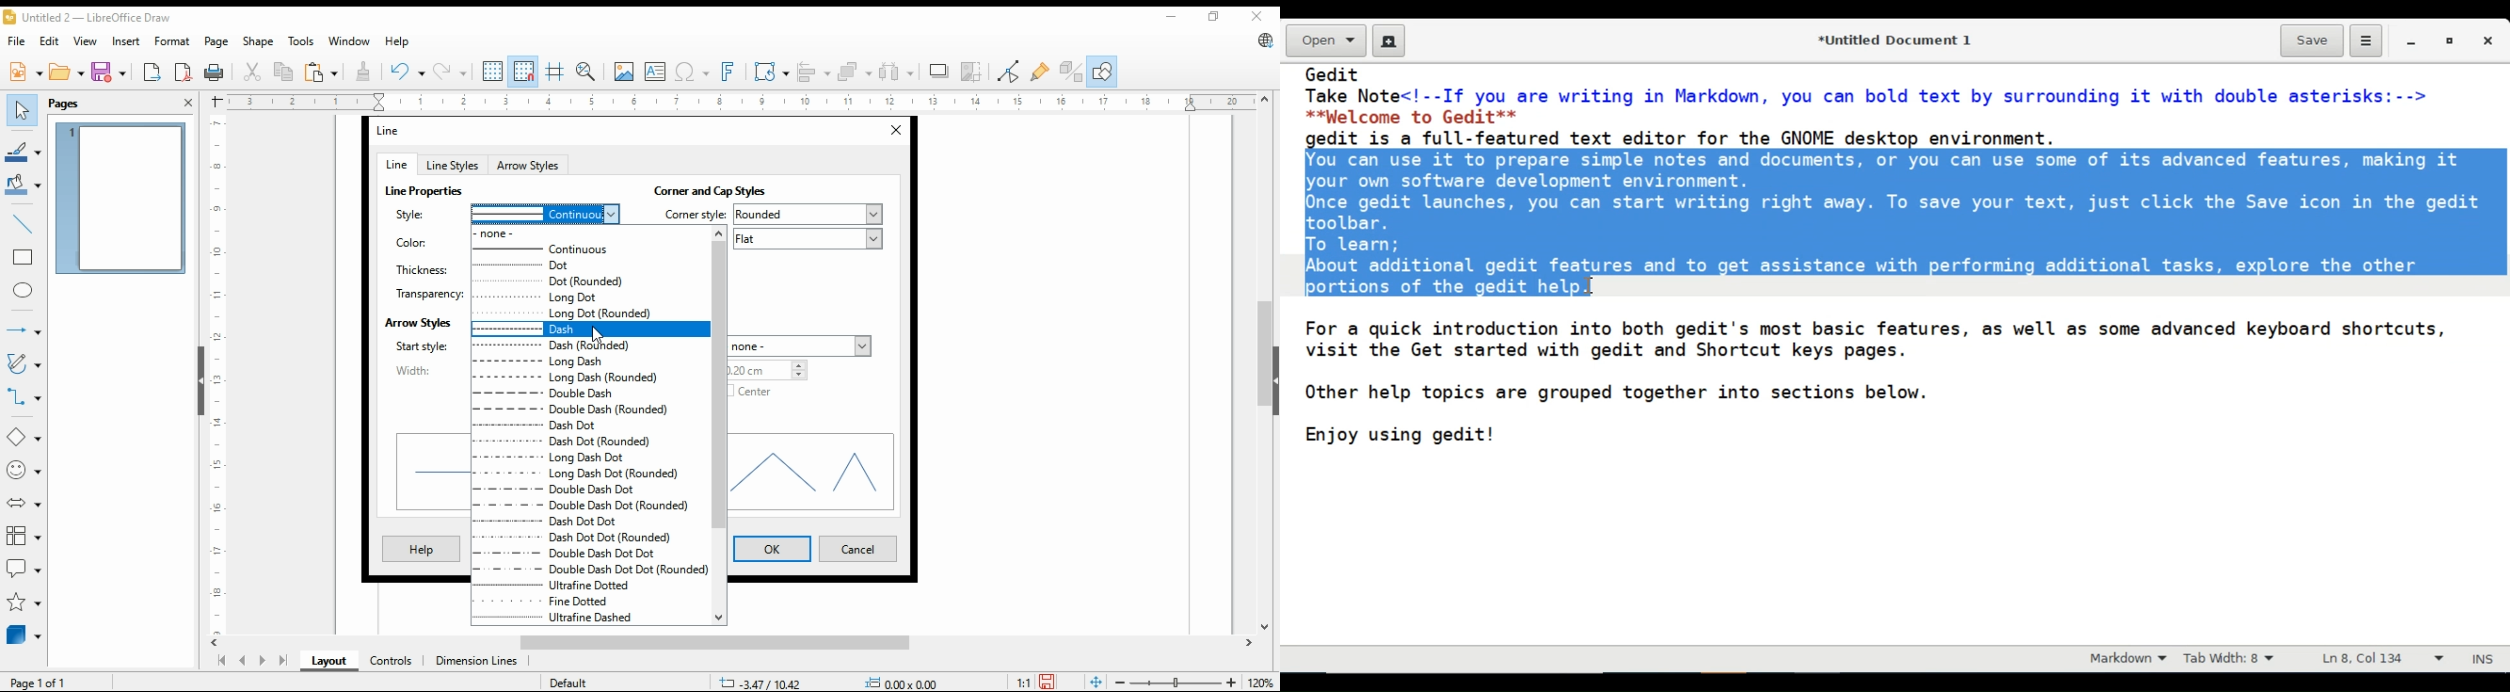  What do you see at coordinates (215, 374) in the screenshot?
I see `vertical scale` at bounding box center [215, 374].